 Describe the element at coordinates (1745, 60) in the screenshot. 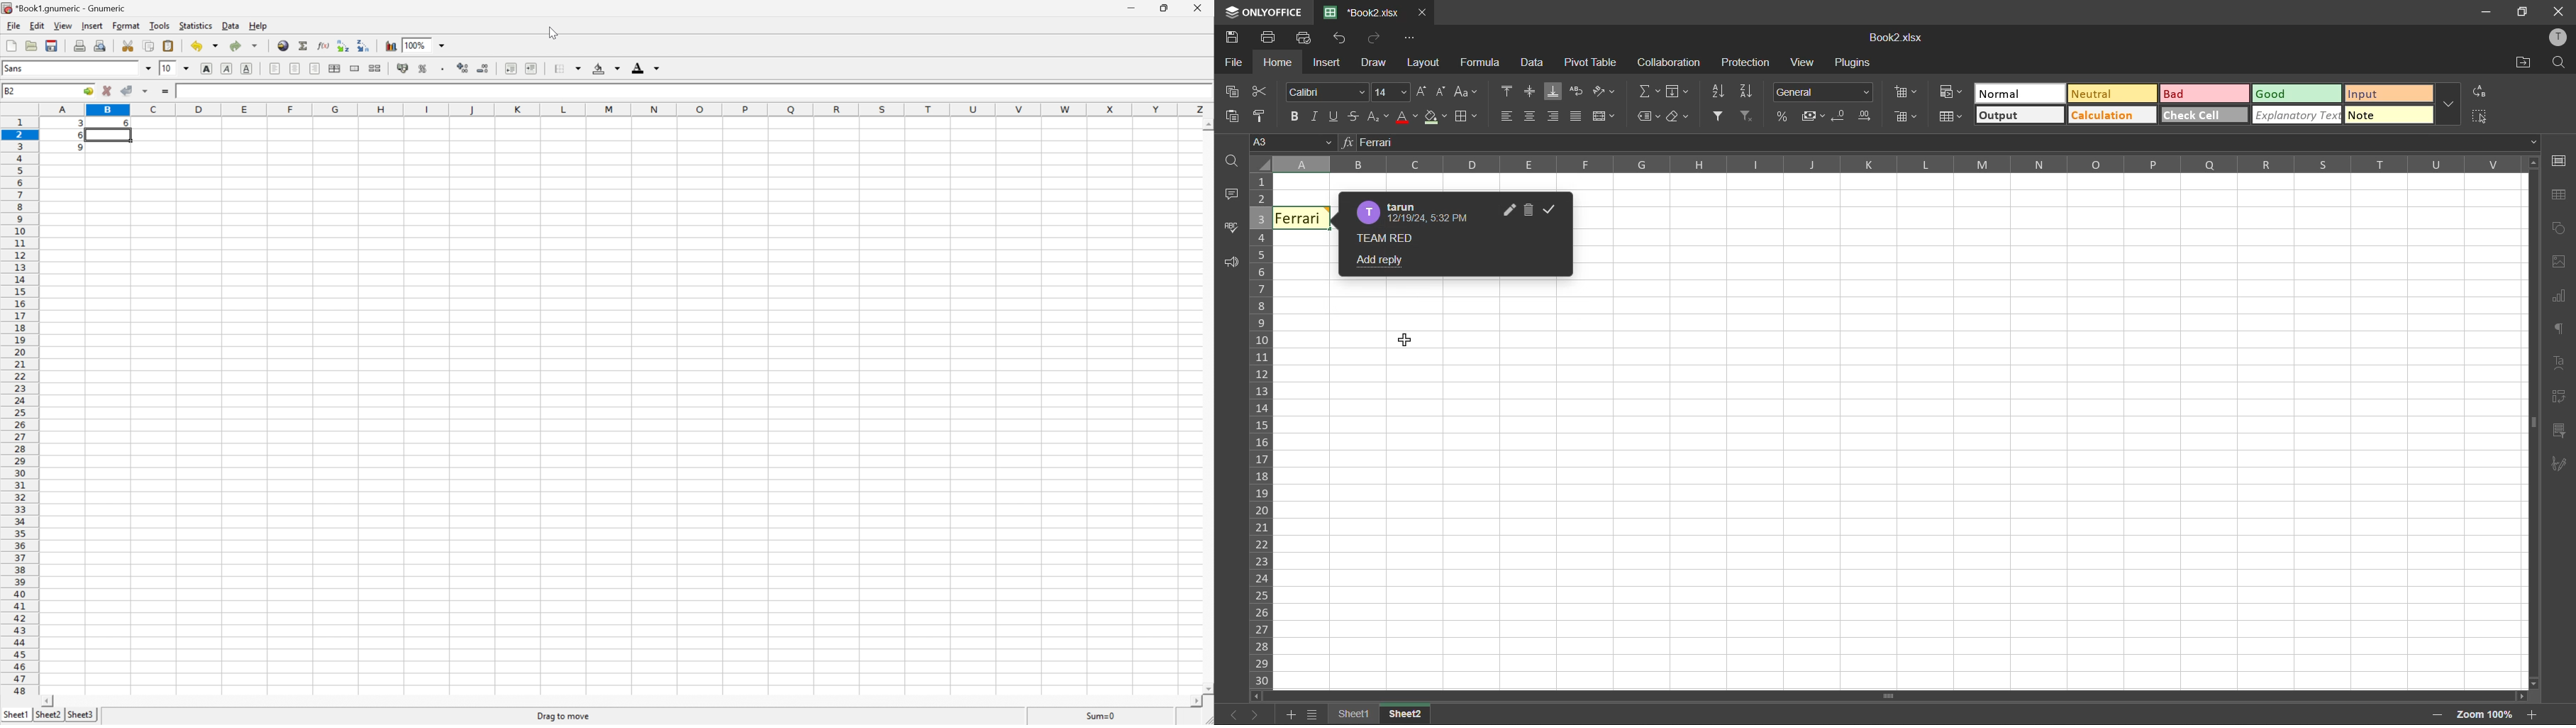

I see `protection` at that location.